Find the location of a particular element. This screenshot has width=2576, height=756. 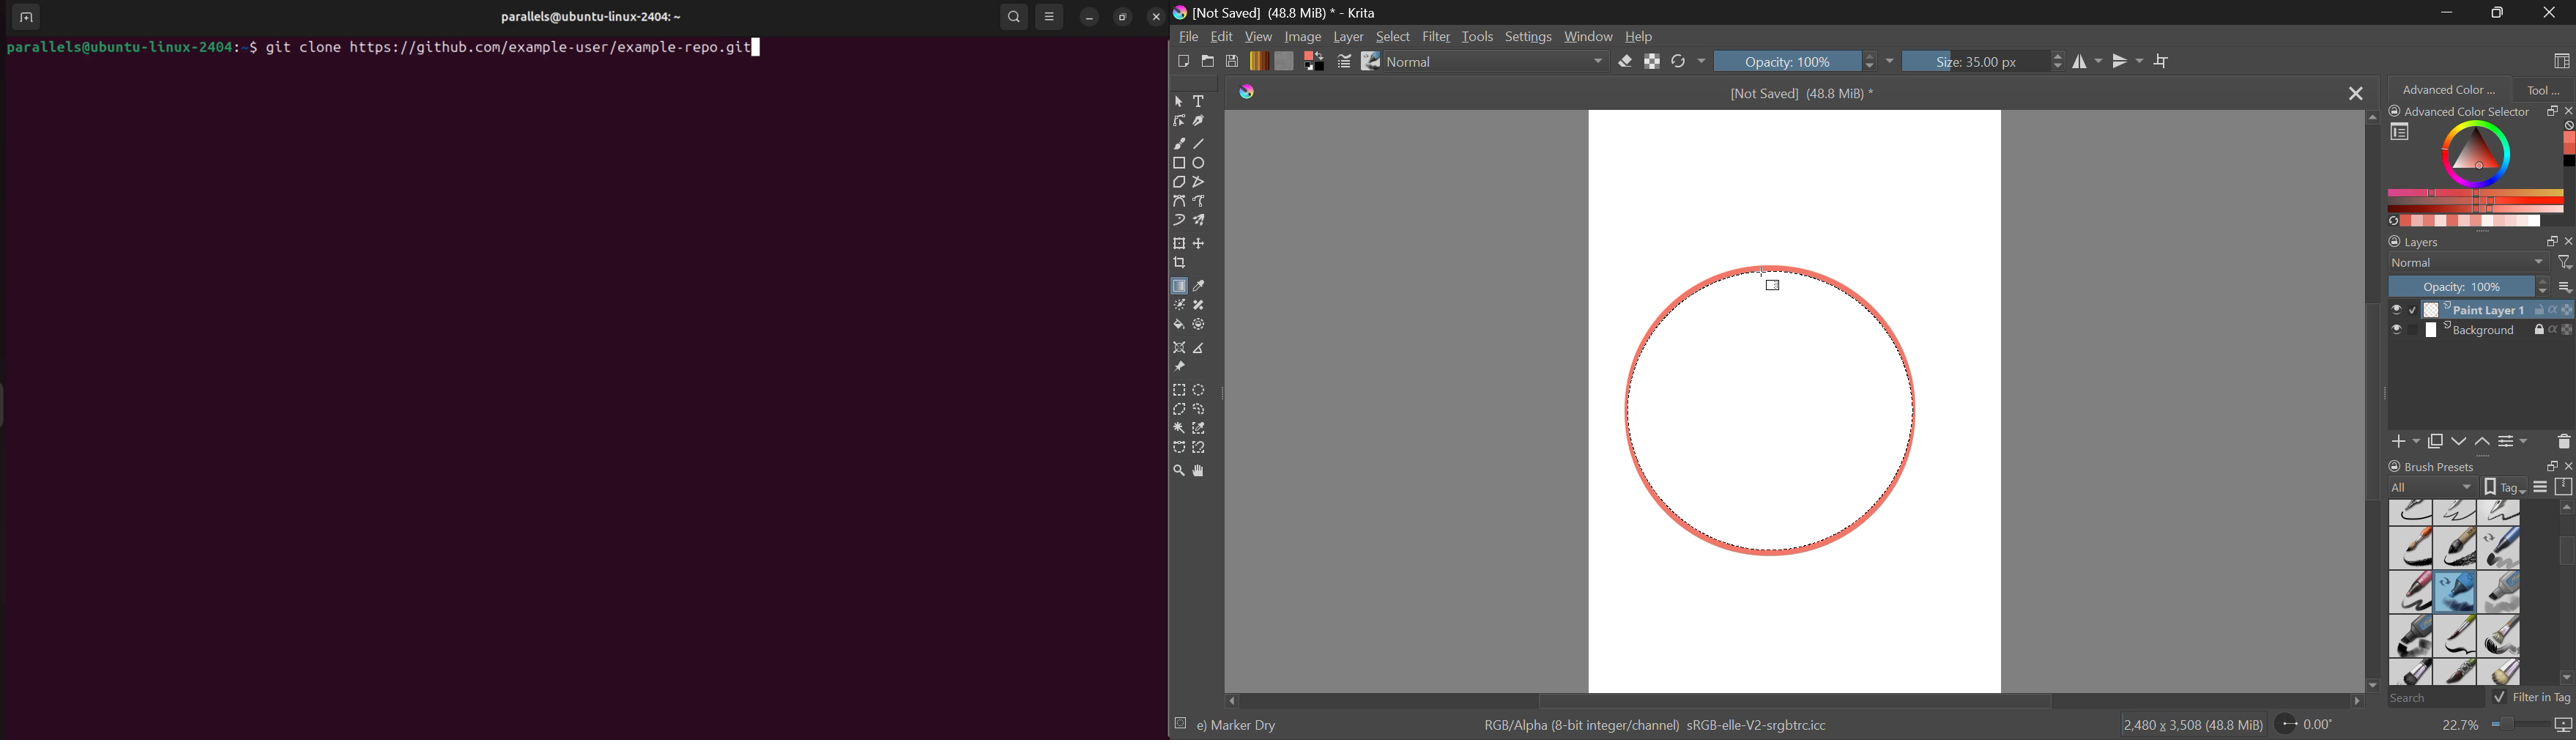

Save is located at coordinates (1233, 62).